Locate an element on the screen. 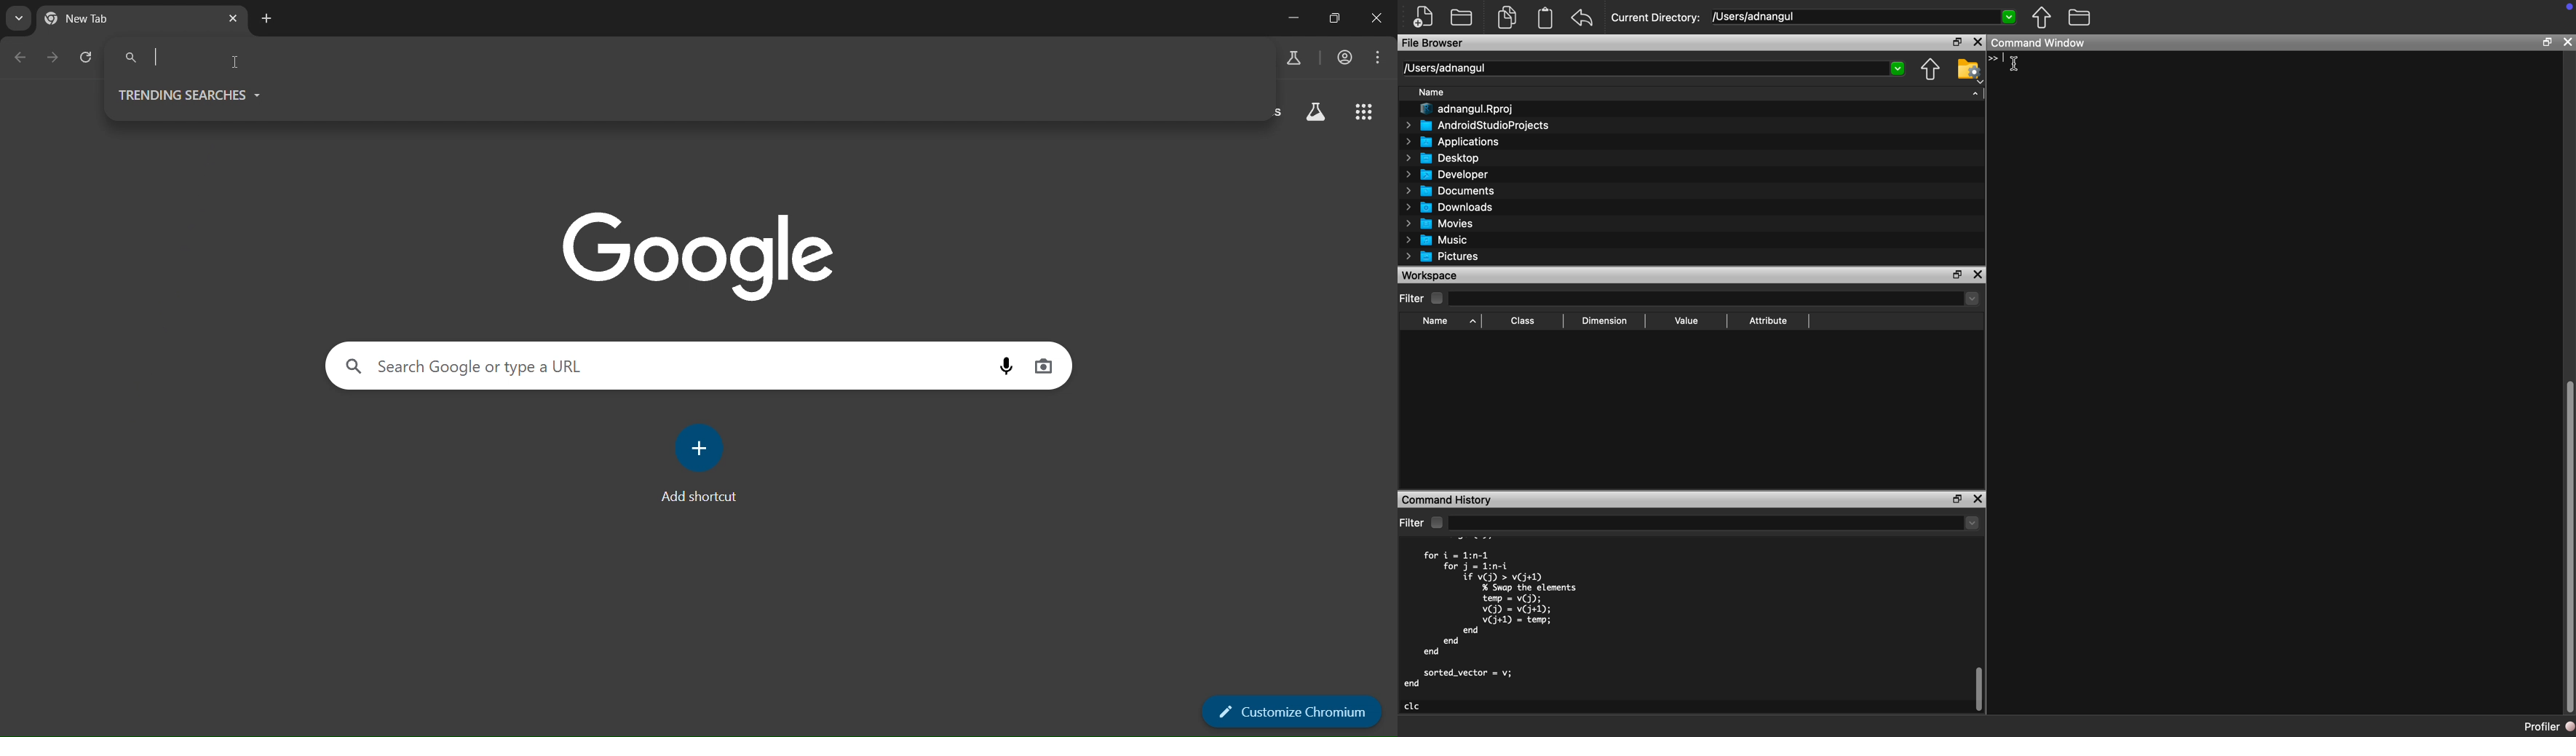 This screenshot has width=2576, height=756. Dropdown is located at coordinates (1713, 299).